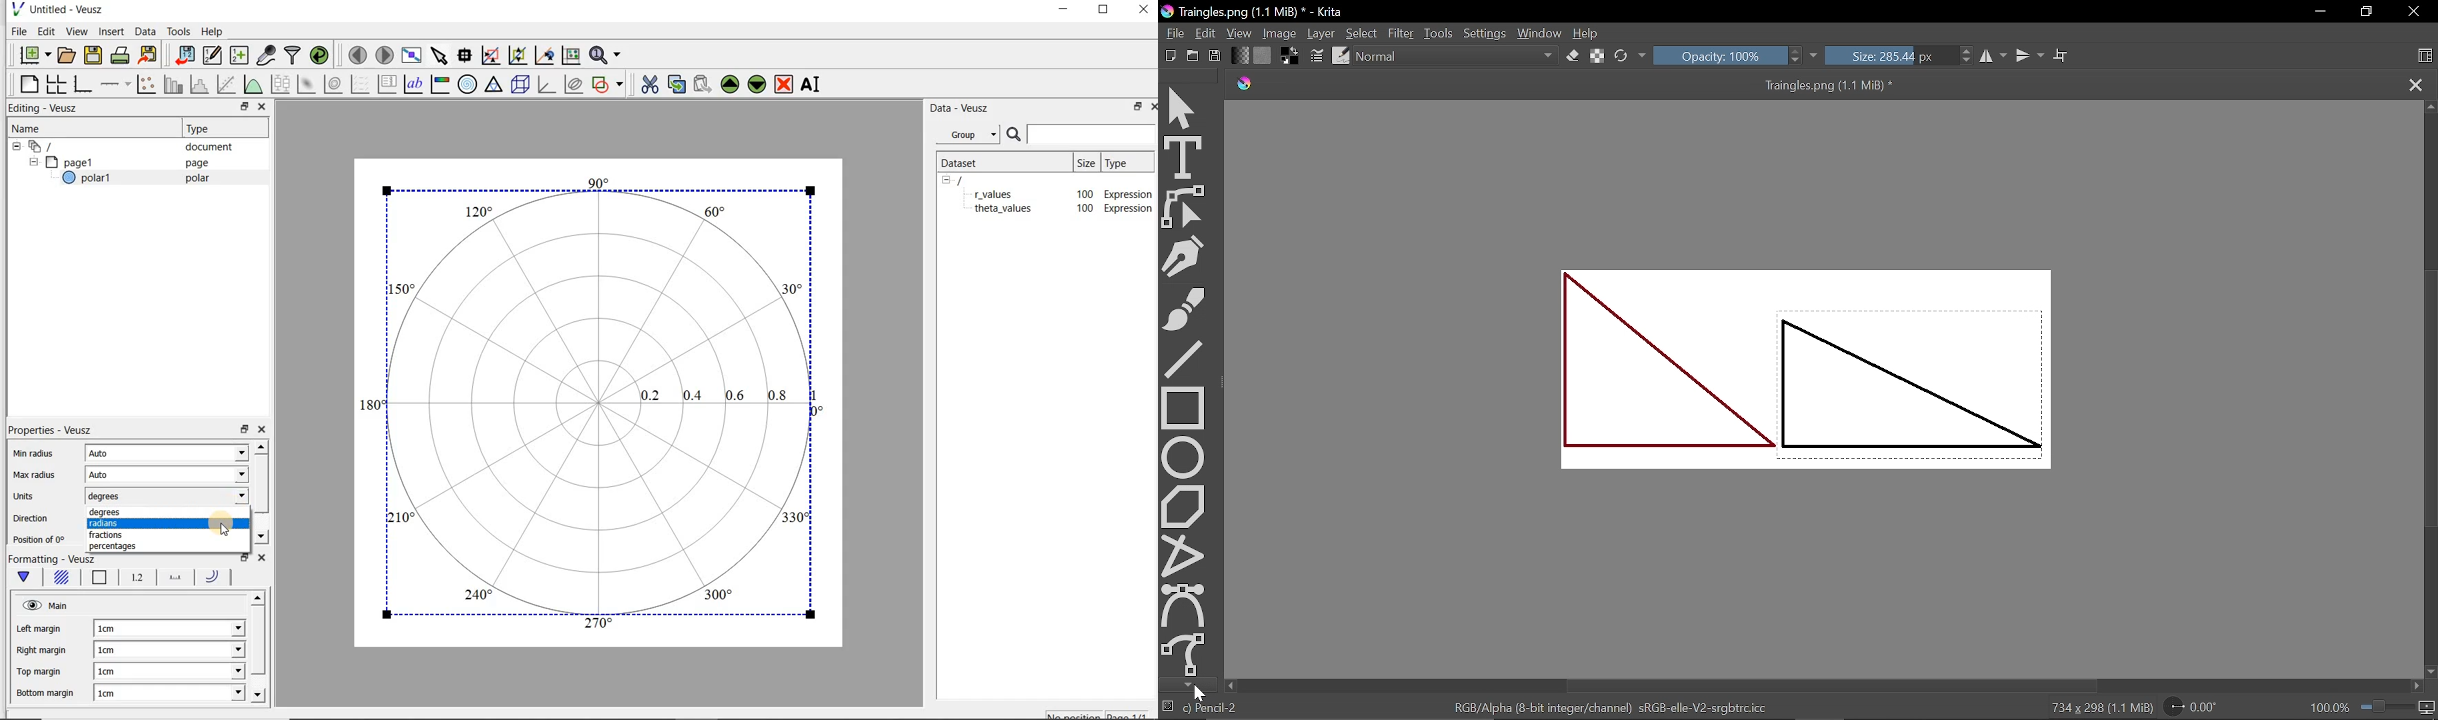  I want to click on Move tool, so click(1184, 108).